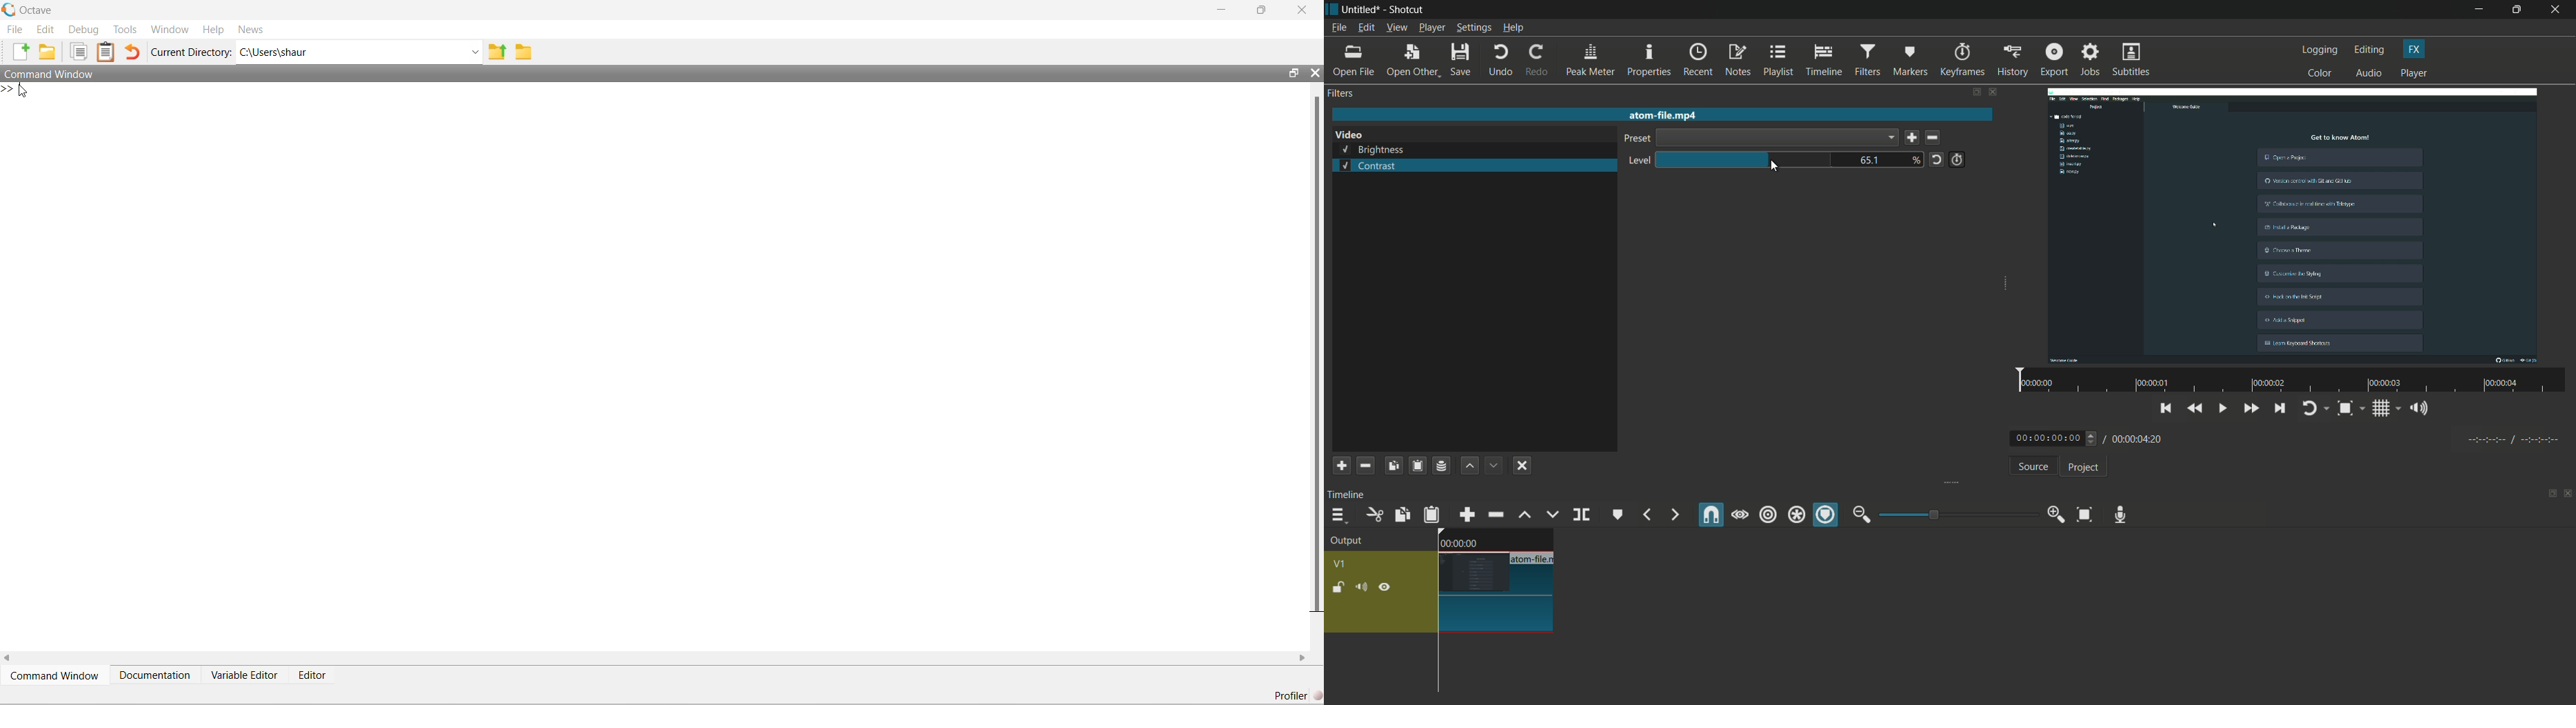 The width and height of the screenshot is (2576, 728). I want to click on source, so click(2033, 468).